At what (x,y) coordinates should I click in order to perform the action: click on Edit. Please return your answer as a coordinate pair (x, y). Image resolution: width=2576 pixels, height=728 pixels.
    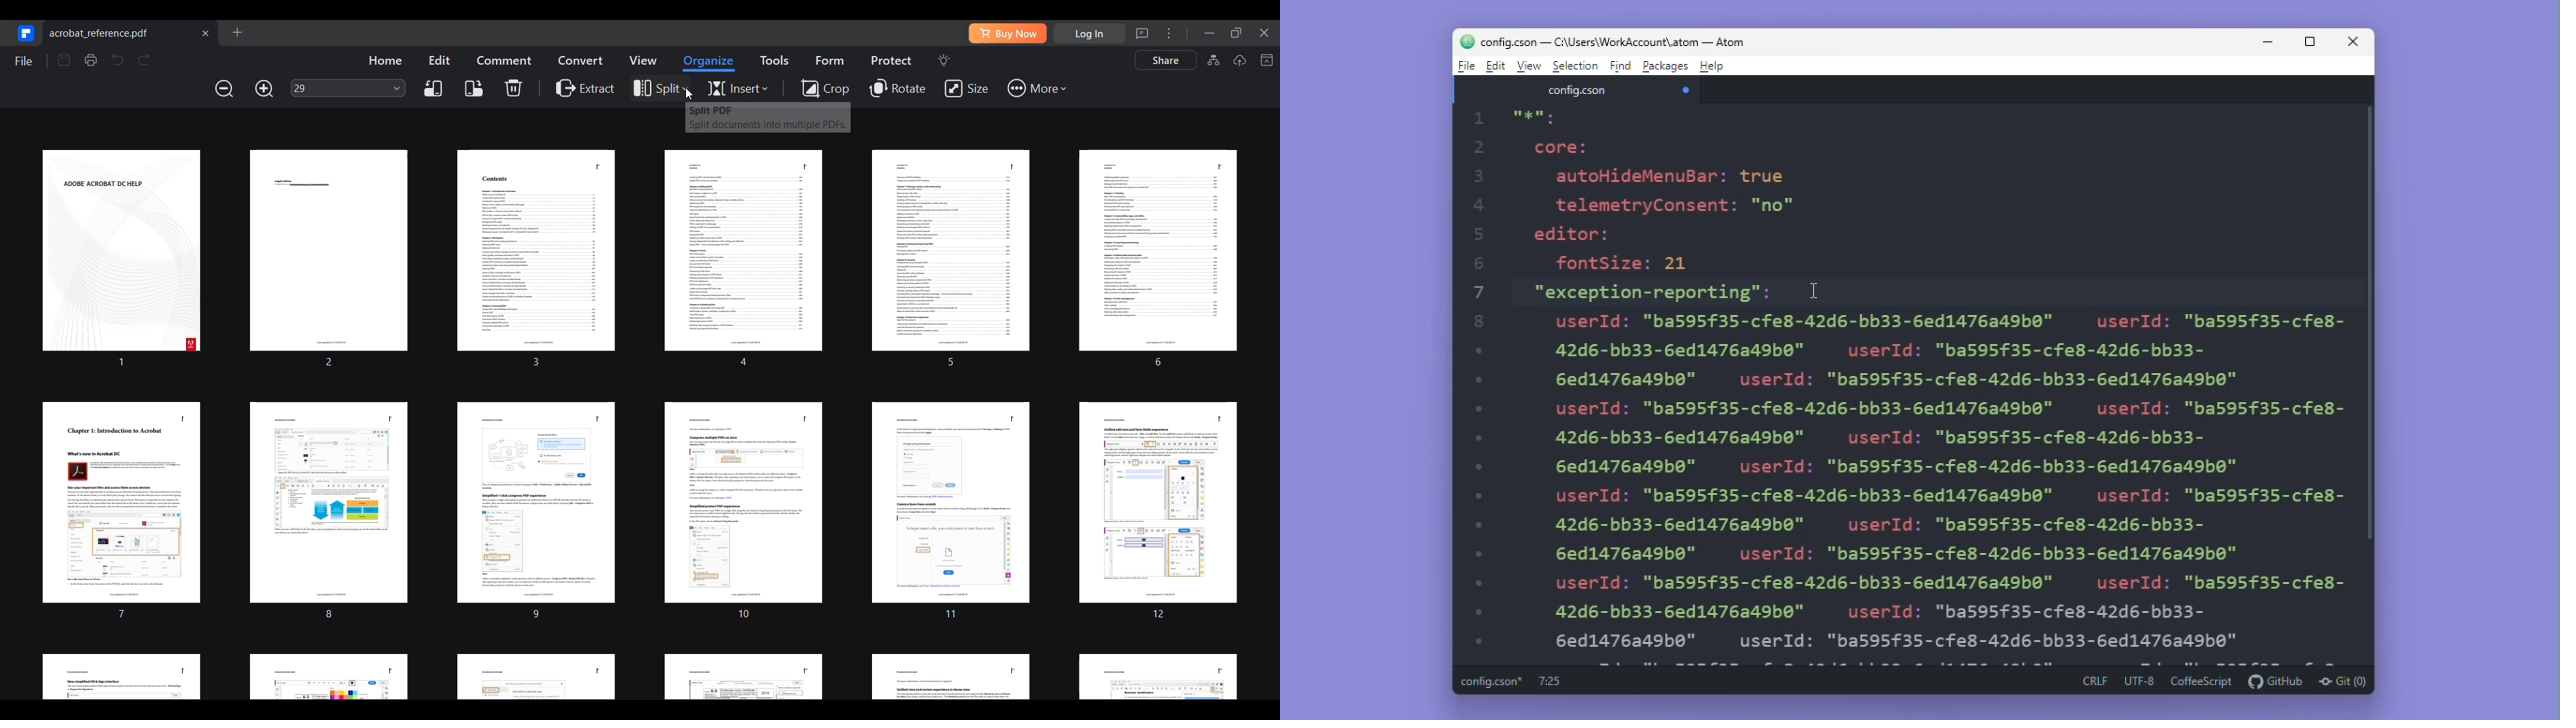
    Looking at the image, I should click on (1496, 67).